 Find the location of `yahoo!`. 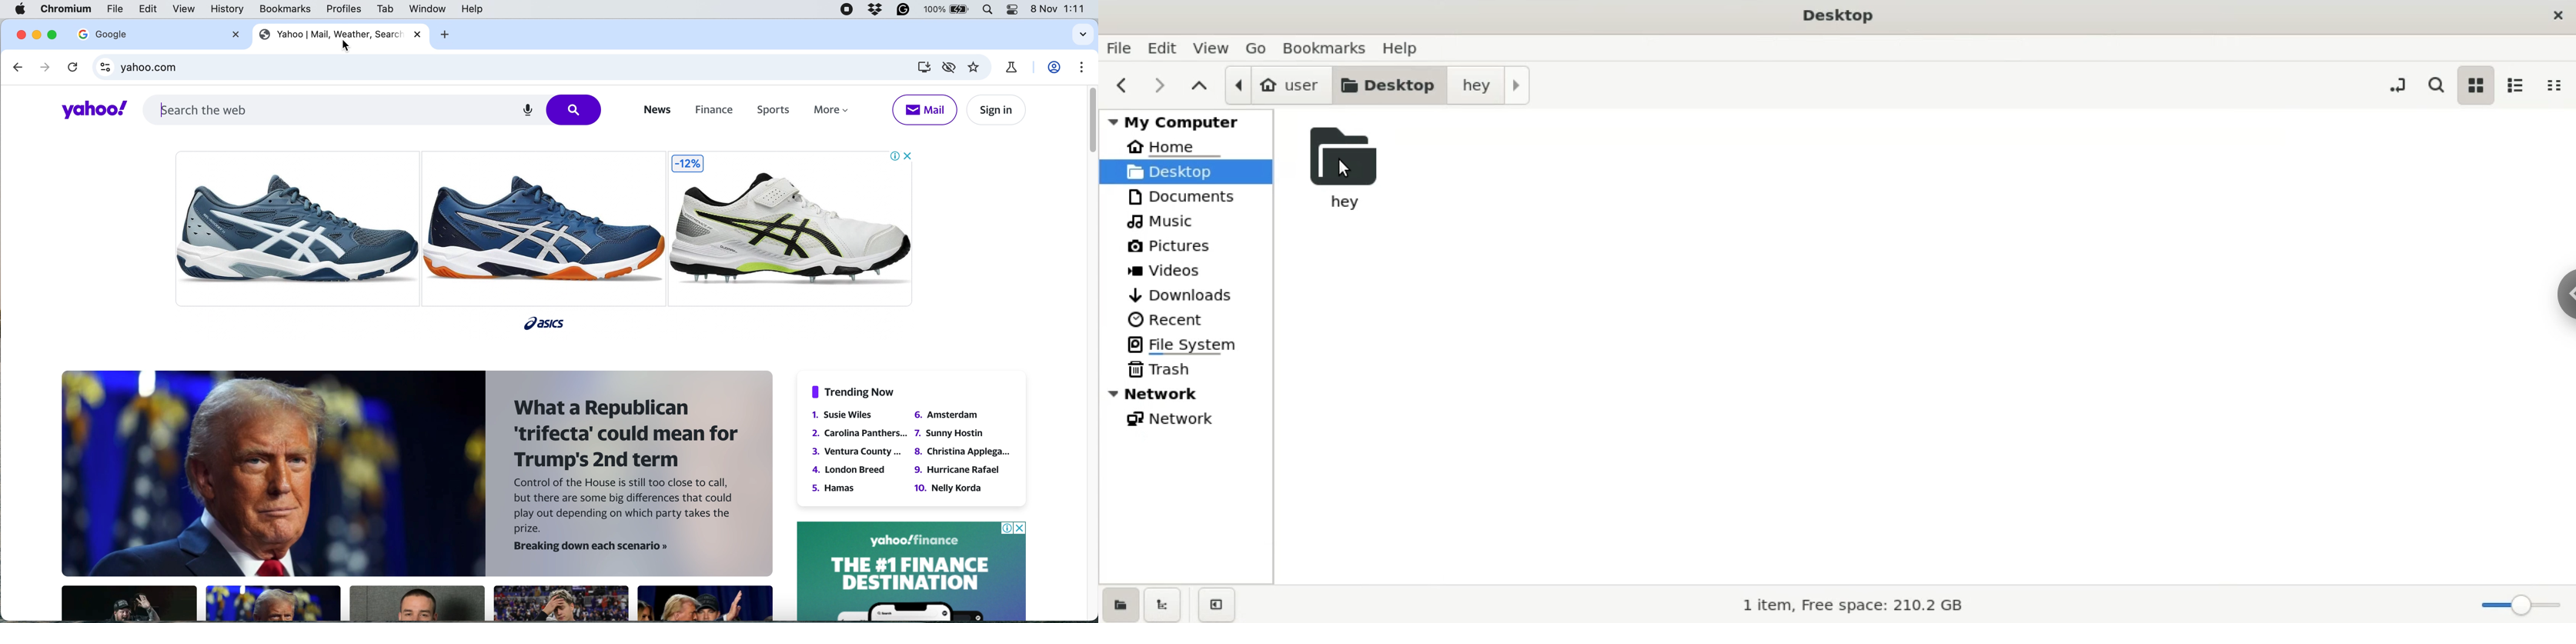

yahoo! is located at coordinates (89, 110).